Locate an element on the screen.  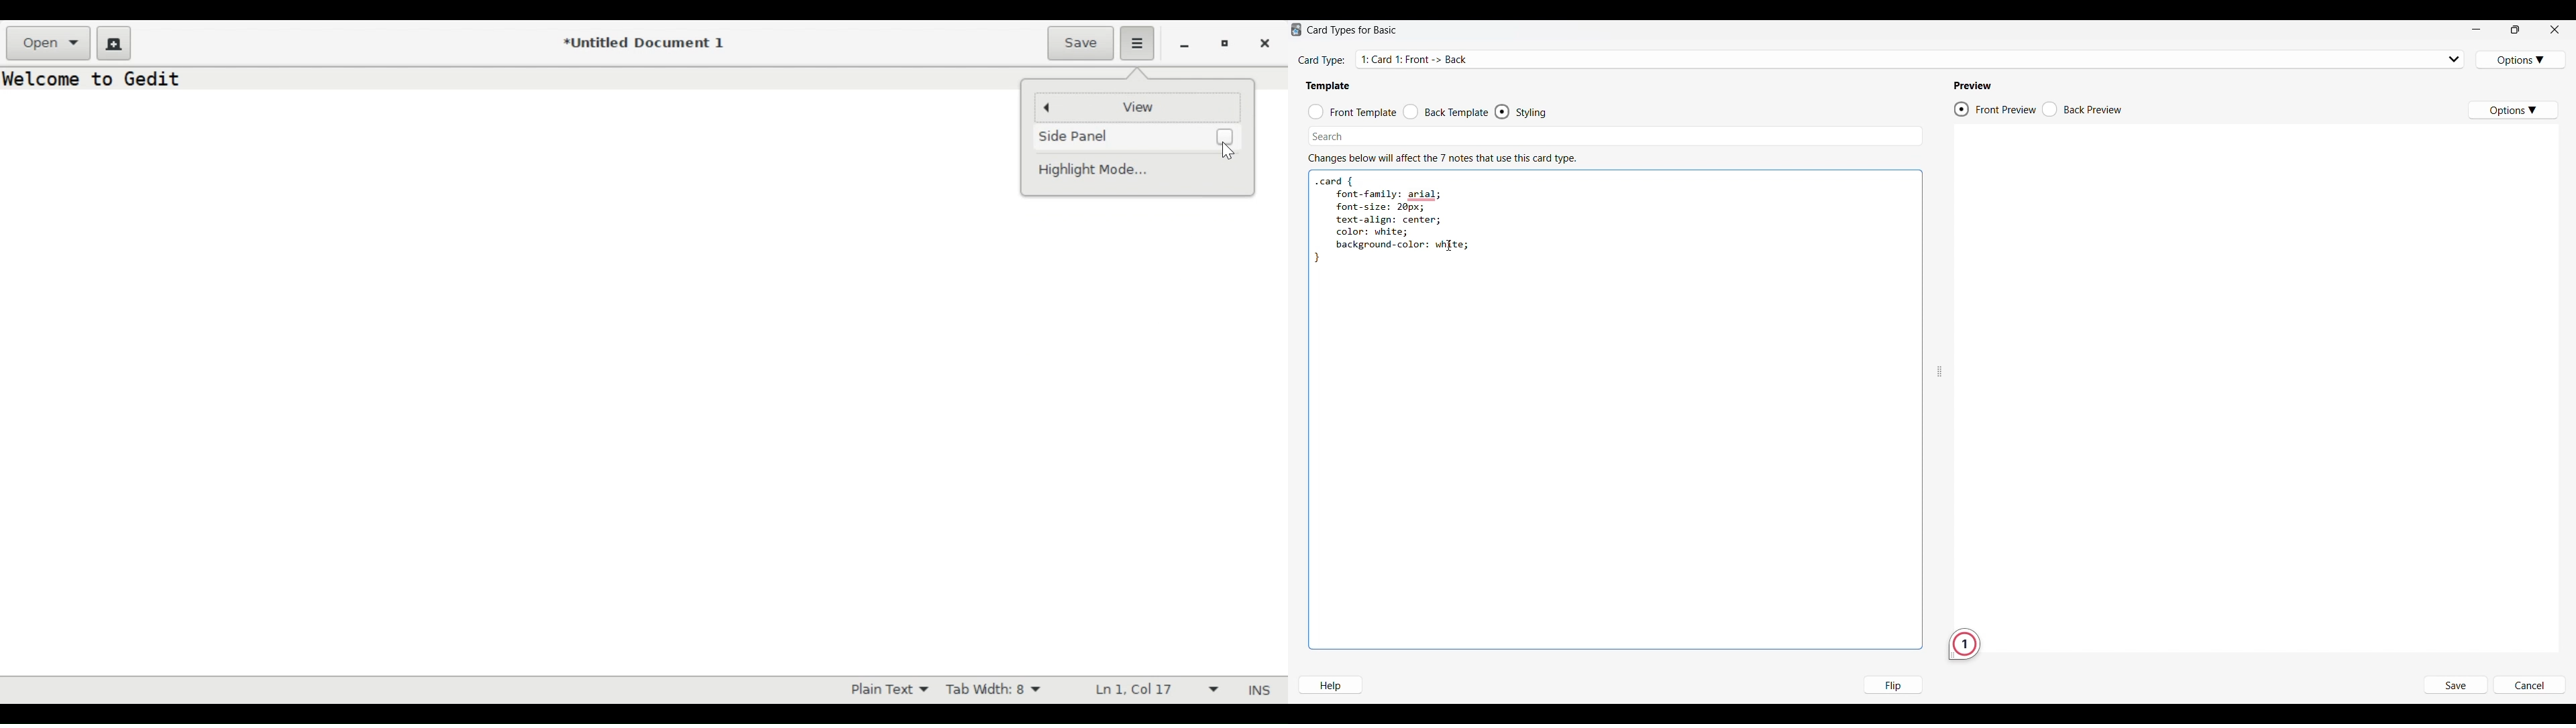
Text in preview section changed is located at coordinates (2303, 175).